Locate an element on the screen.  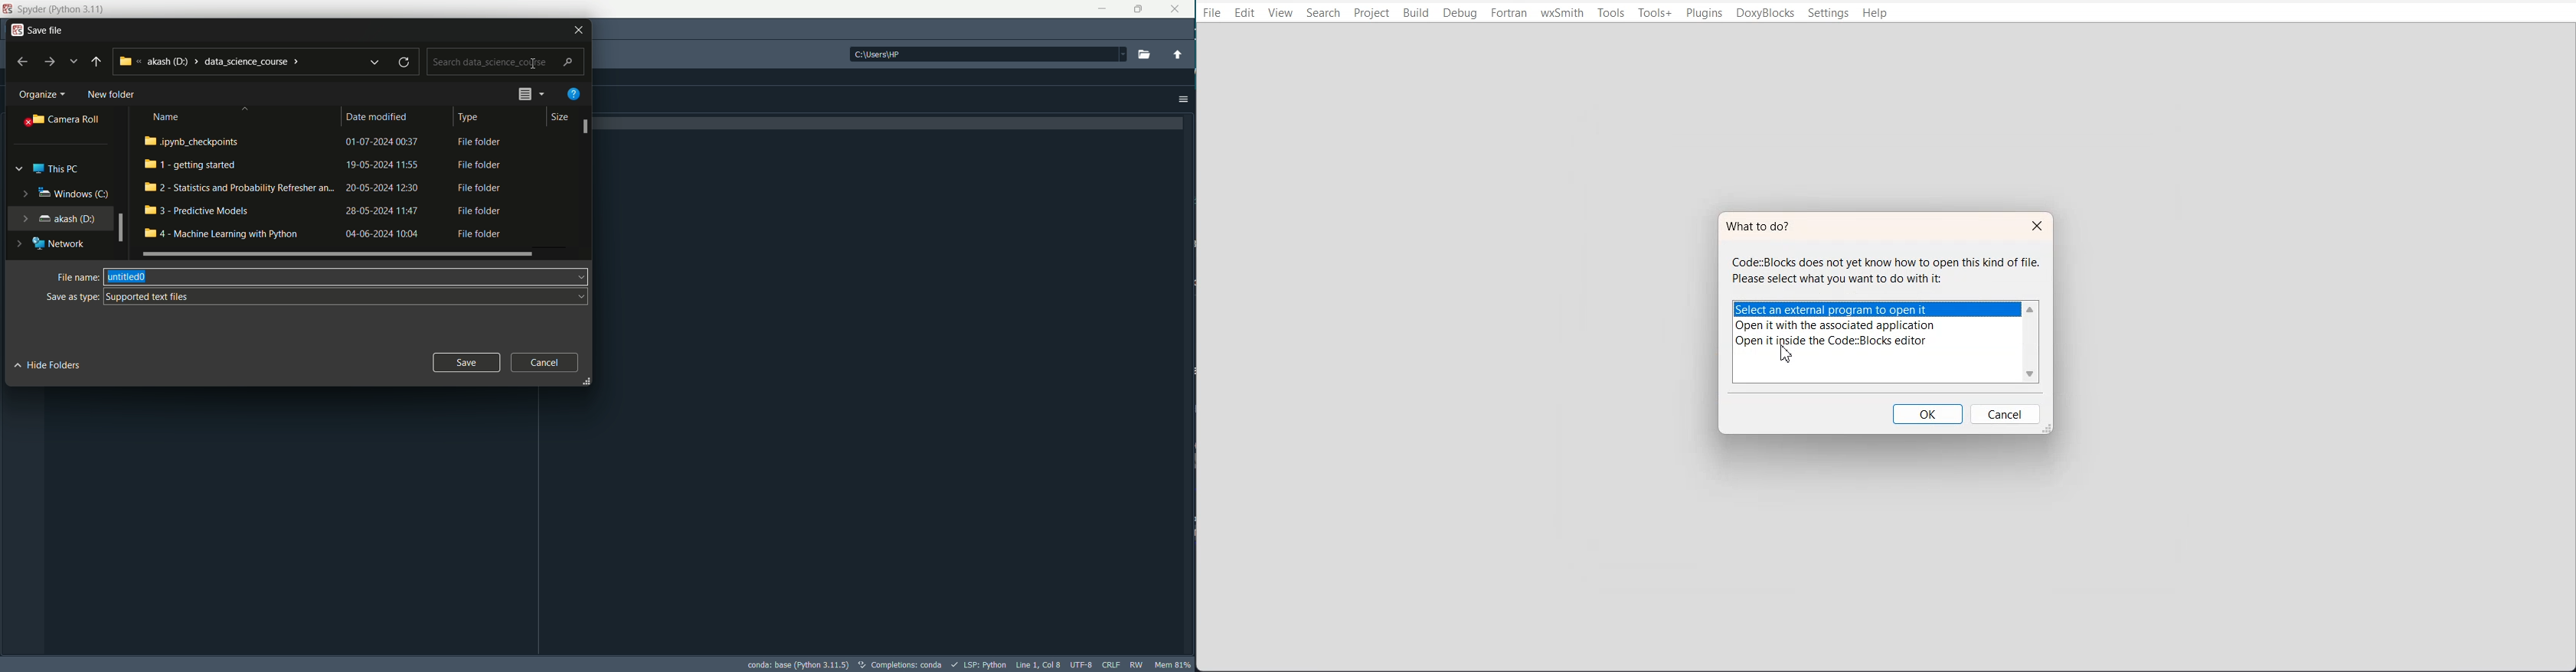
save is located at coordinates (466, 362).